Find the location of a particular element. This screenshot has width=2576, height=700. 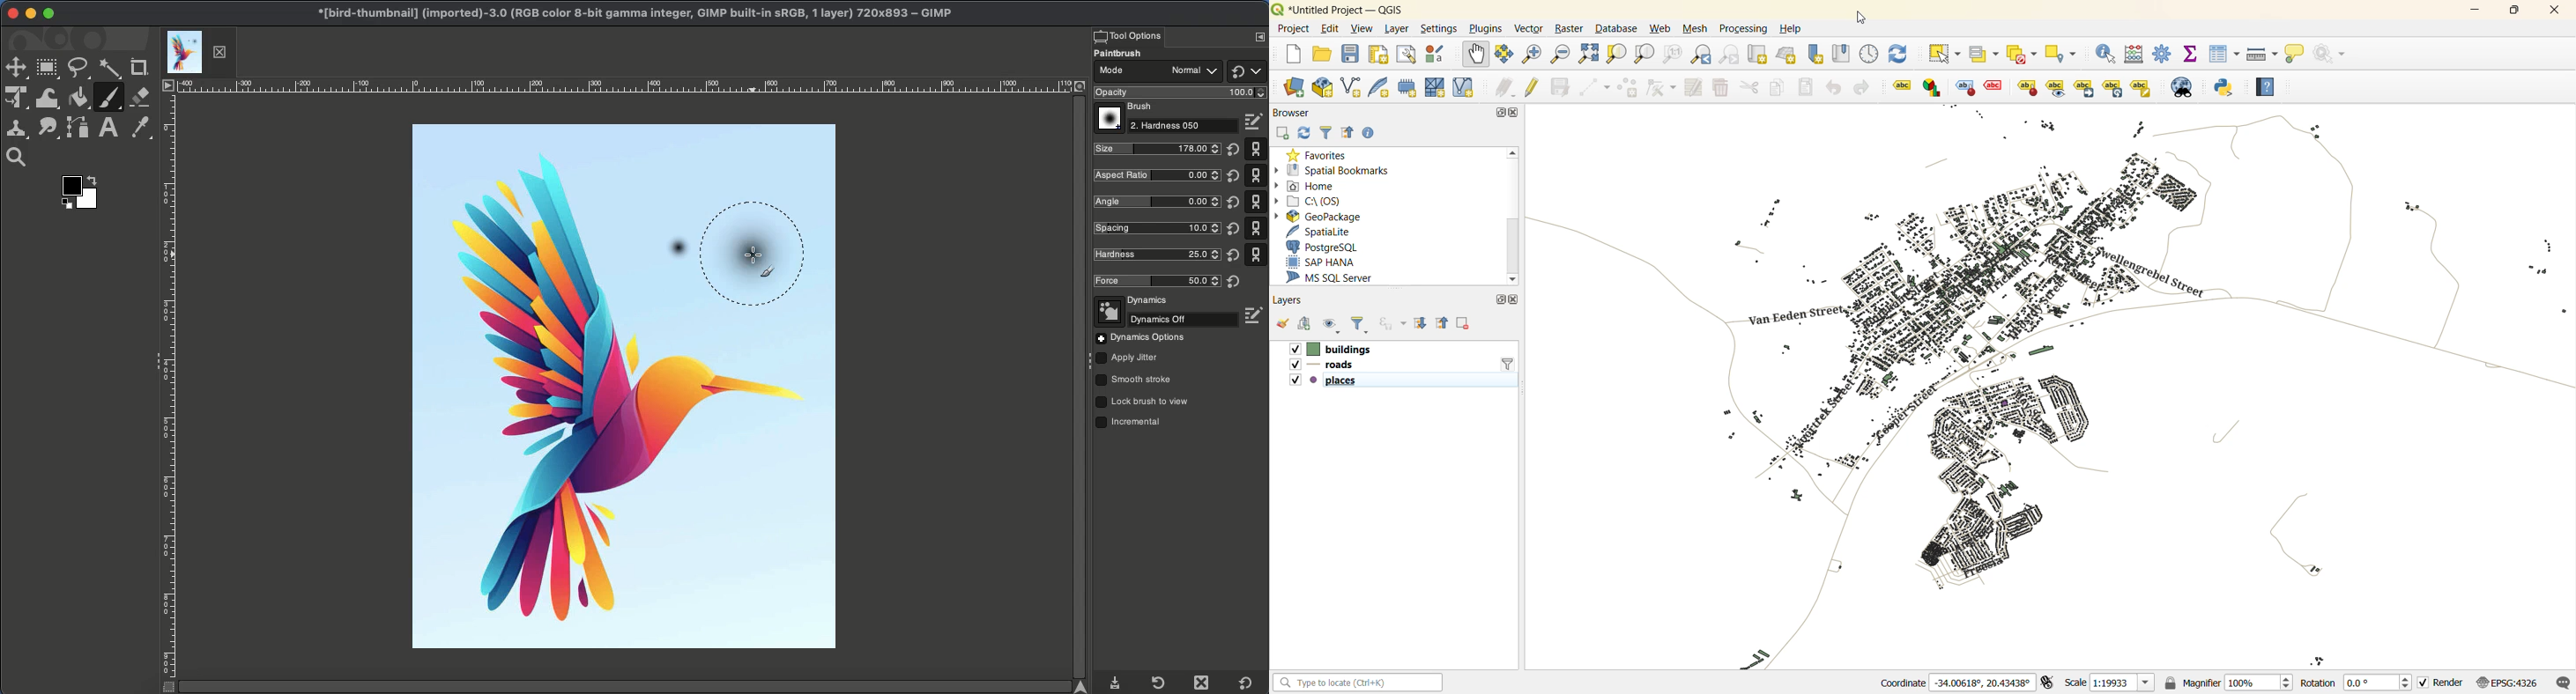

Magnify is located at coordinates (20, 158).